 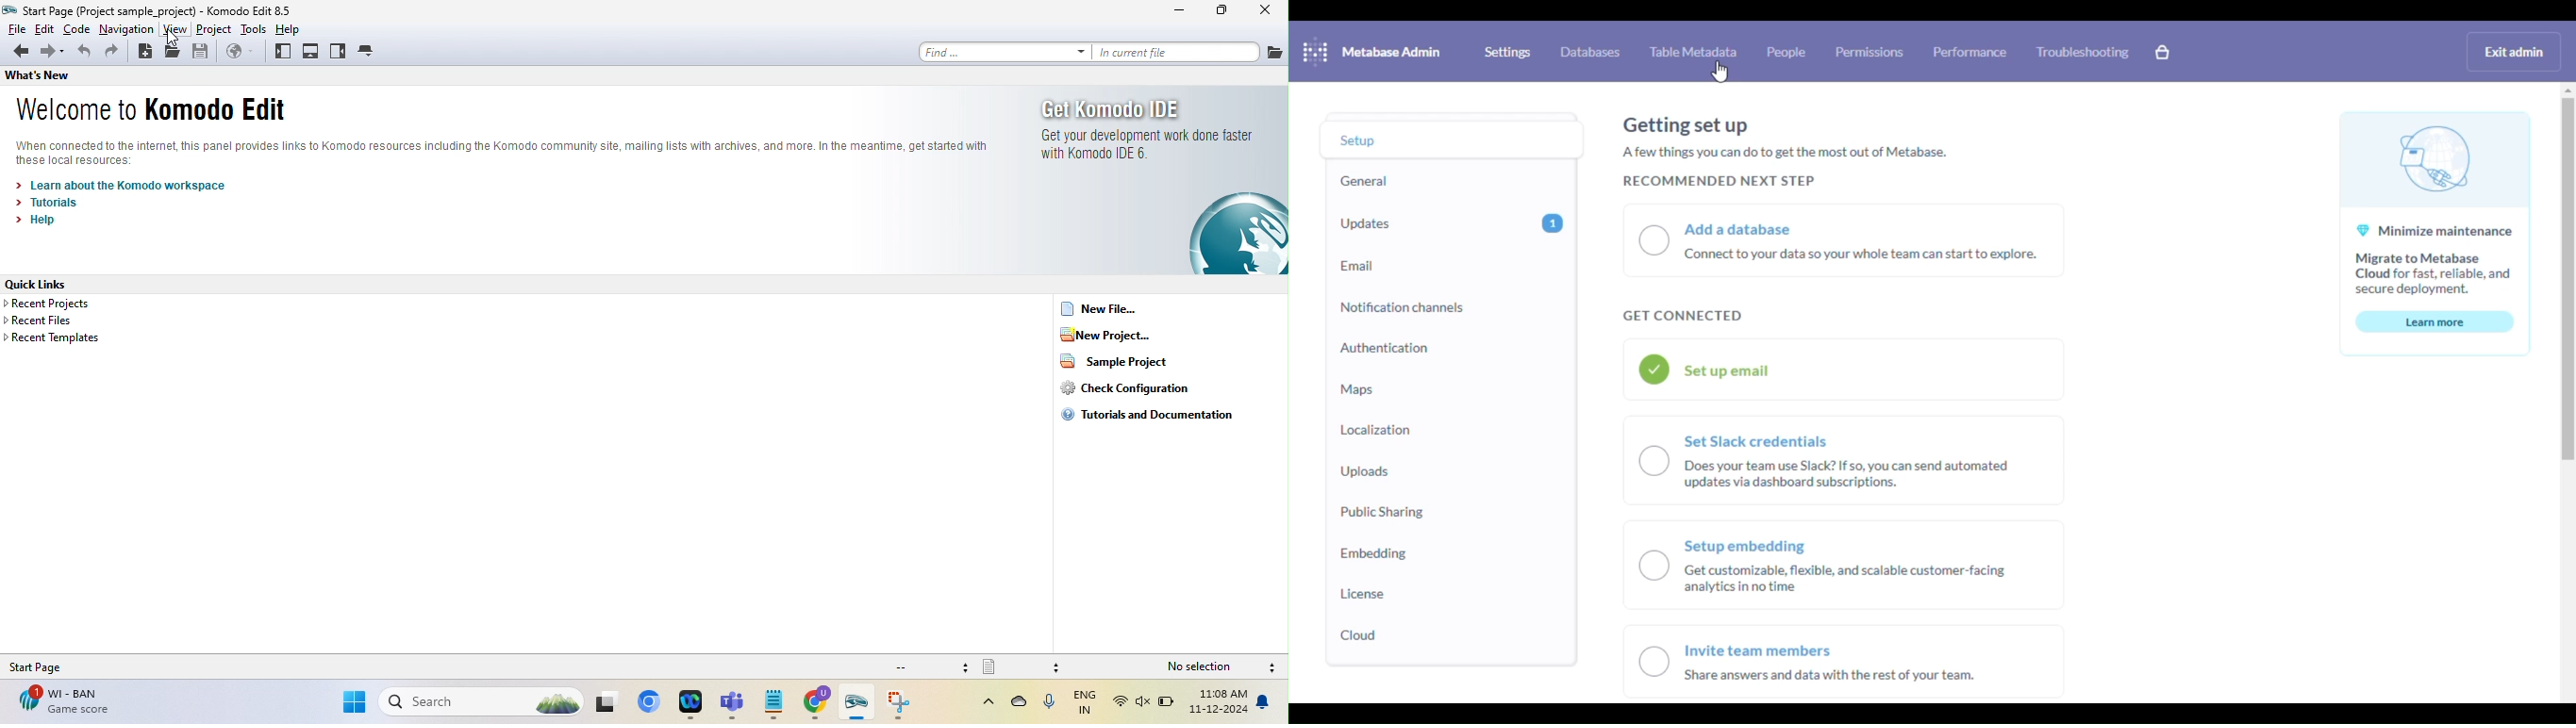 What do you see at coordinates (1267, 11) in the screenshot?
I see `close` at bounding box center [1267, 11].